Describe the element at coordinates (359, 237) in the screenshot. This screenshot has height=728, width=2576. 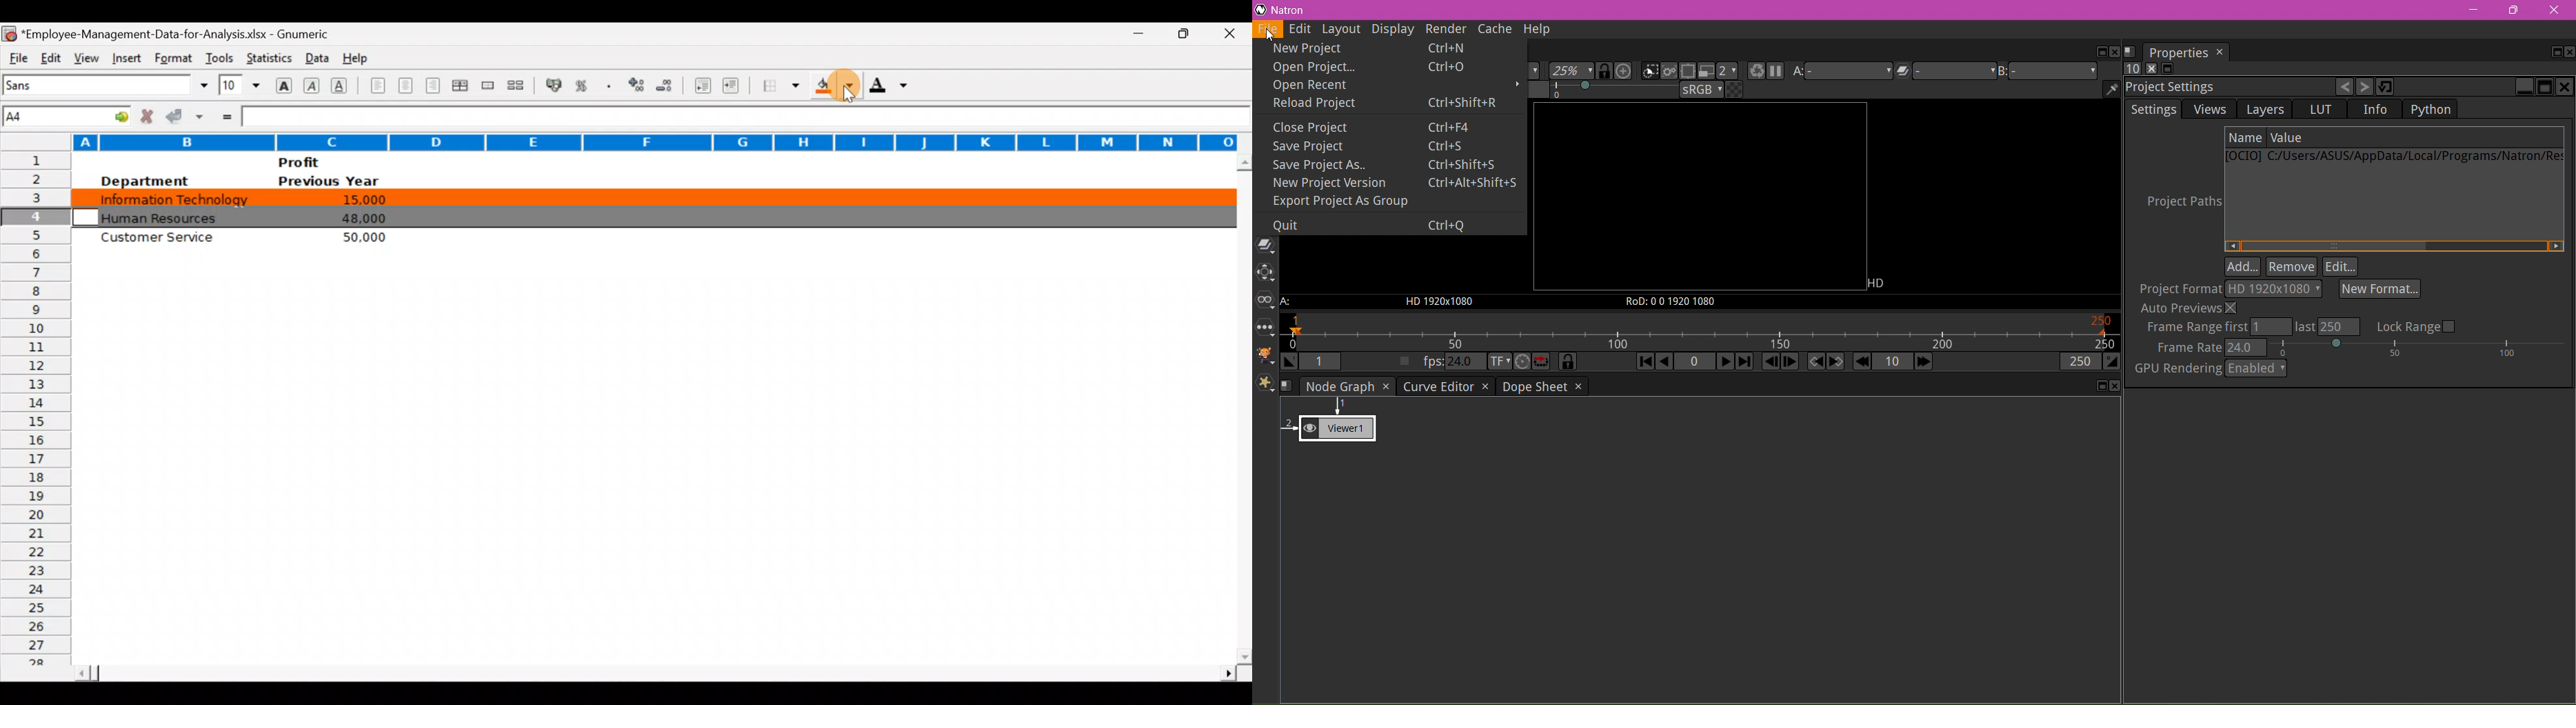
I see `50,000` at that location.